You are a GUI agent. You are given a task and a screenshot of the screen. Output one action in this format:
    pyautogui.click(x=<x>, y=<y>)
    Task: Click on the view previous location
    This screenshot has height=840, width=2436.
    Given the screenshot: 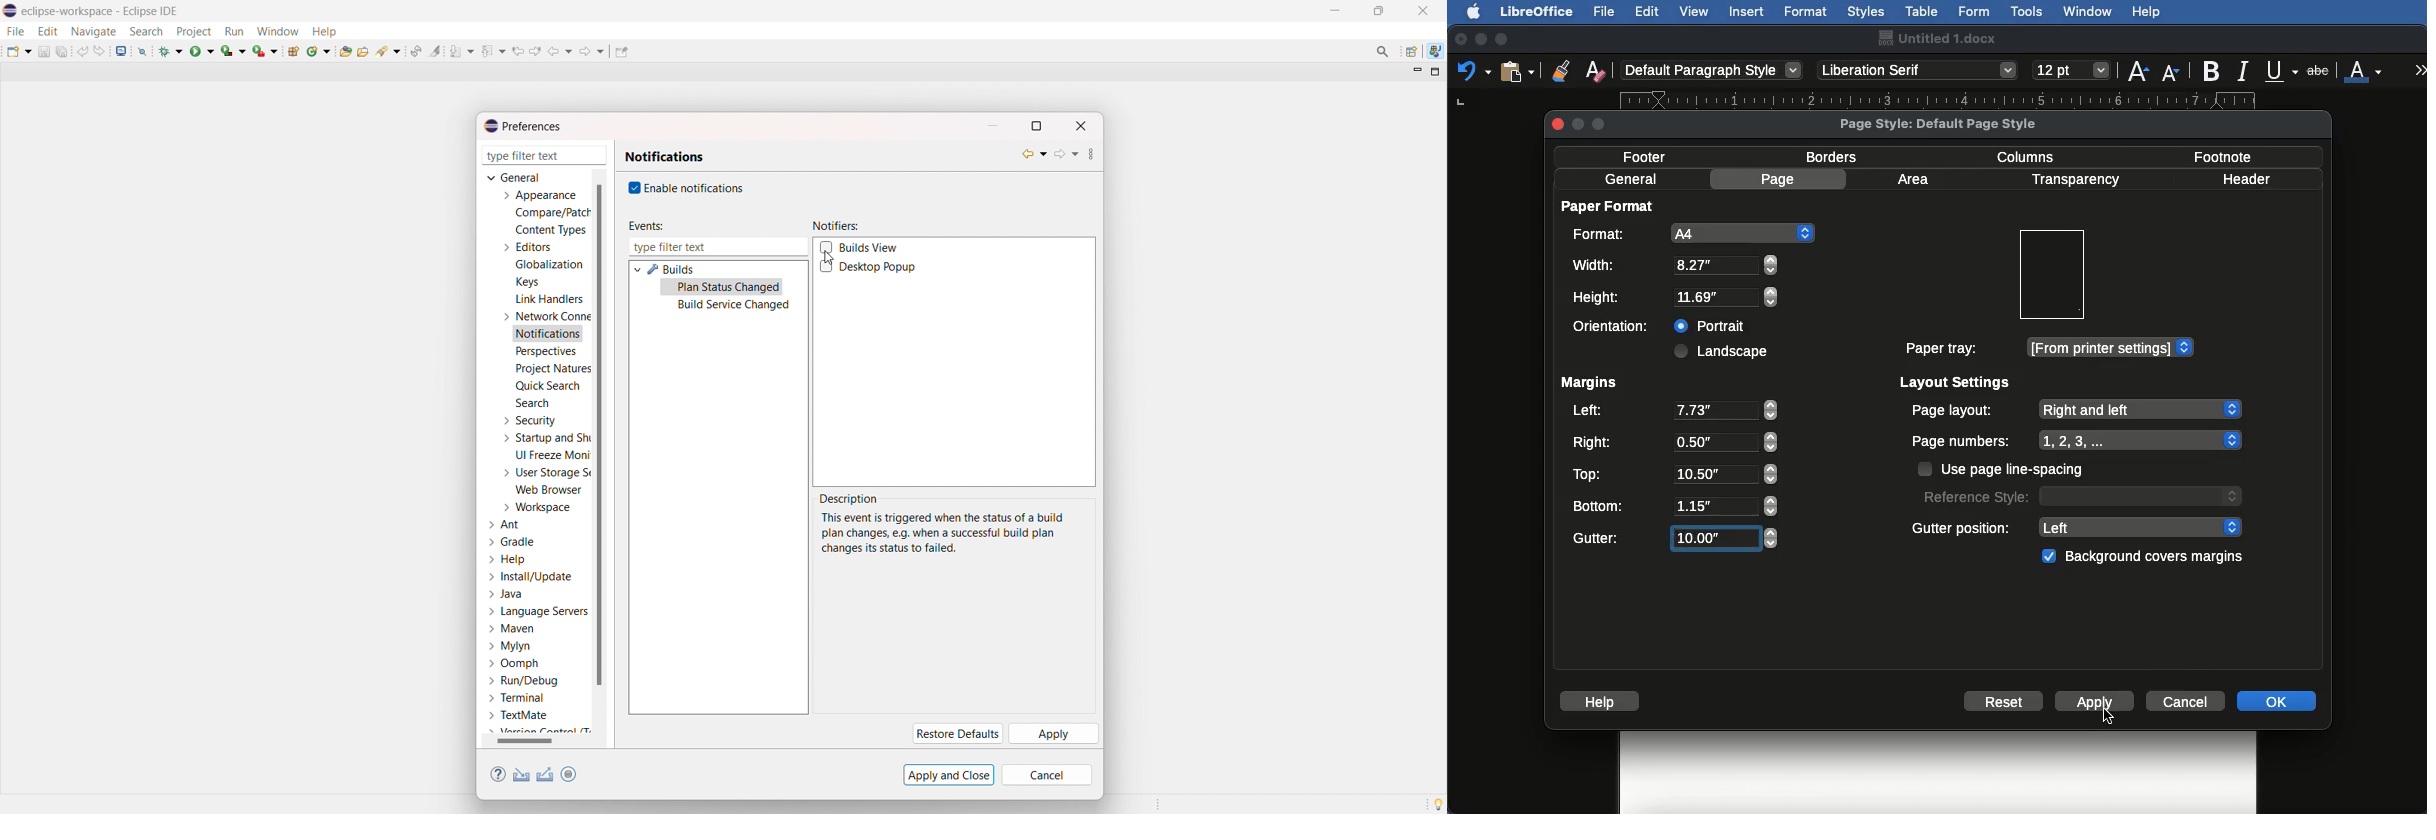 What is the action you would take?
    pyautogui.click(x=518, y=50)
    